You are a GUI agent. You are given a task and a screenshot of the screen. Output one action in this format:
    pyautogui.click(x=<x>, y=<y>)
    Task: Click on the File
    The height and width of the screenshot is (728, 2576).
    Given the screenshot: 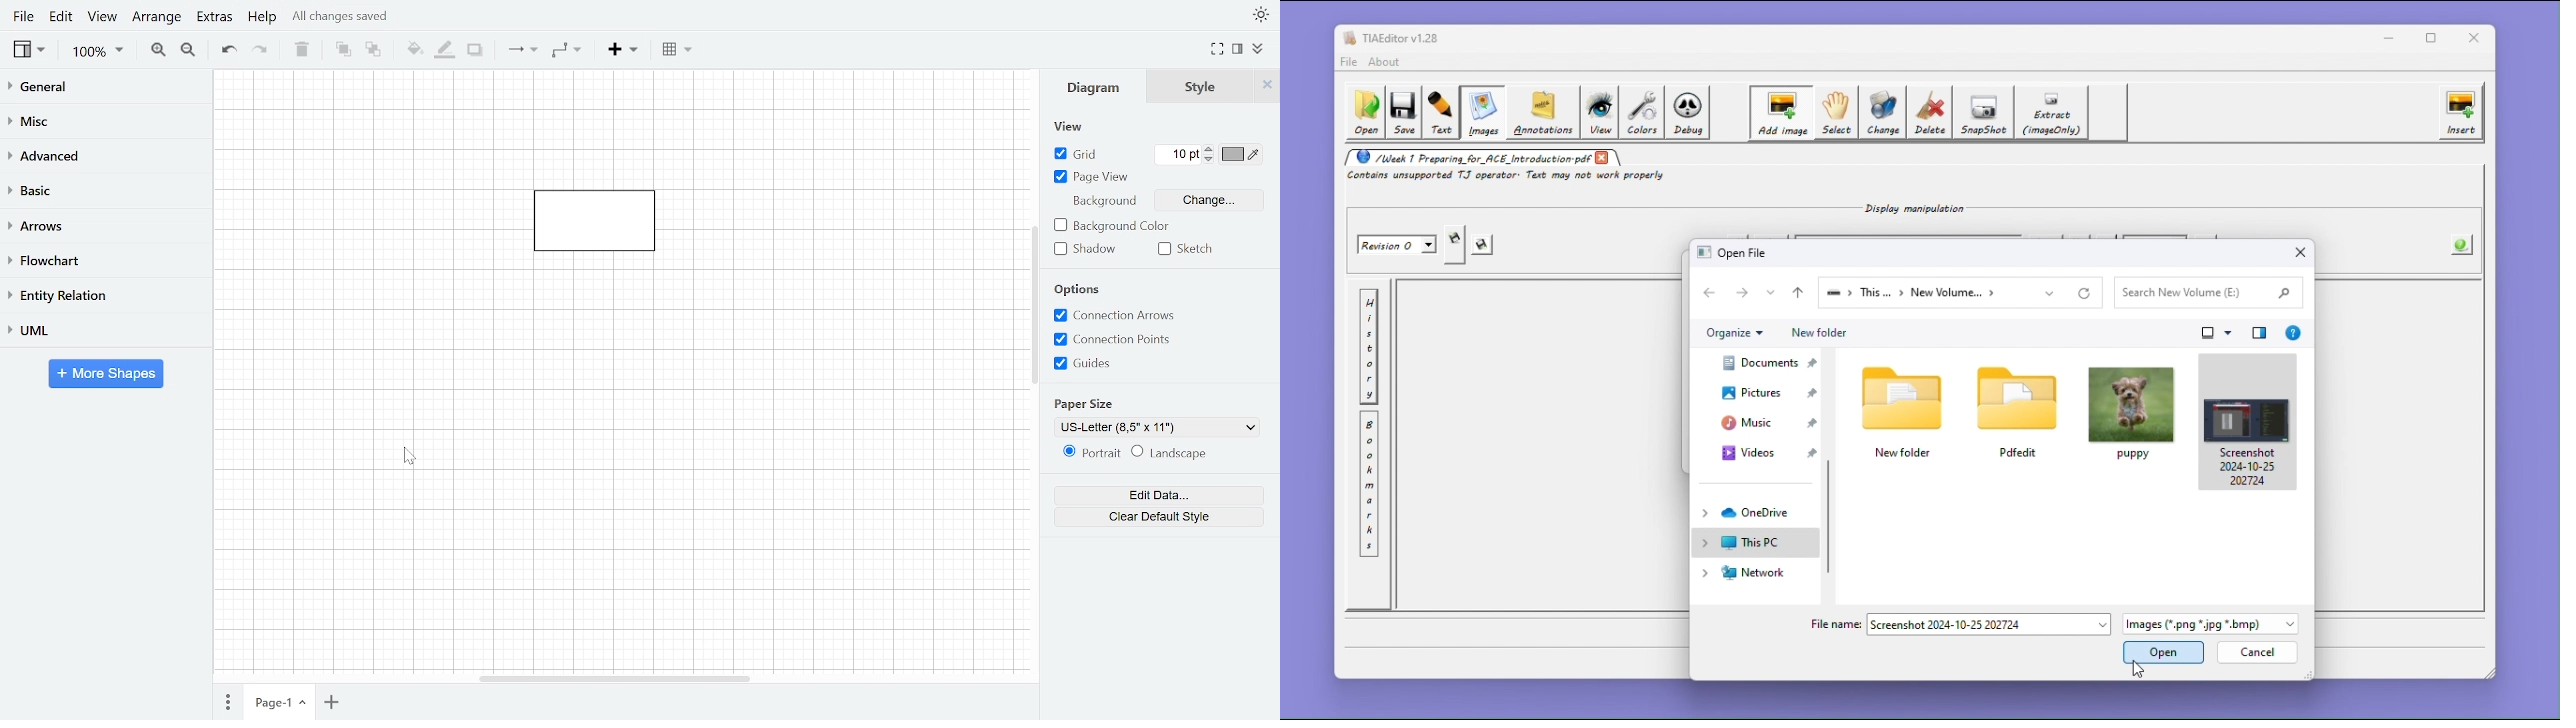 What is the action you would take?
    pyautogui.click(x=23, y=17)
    